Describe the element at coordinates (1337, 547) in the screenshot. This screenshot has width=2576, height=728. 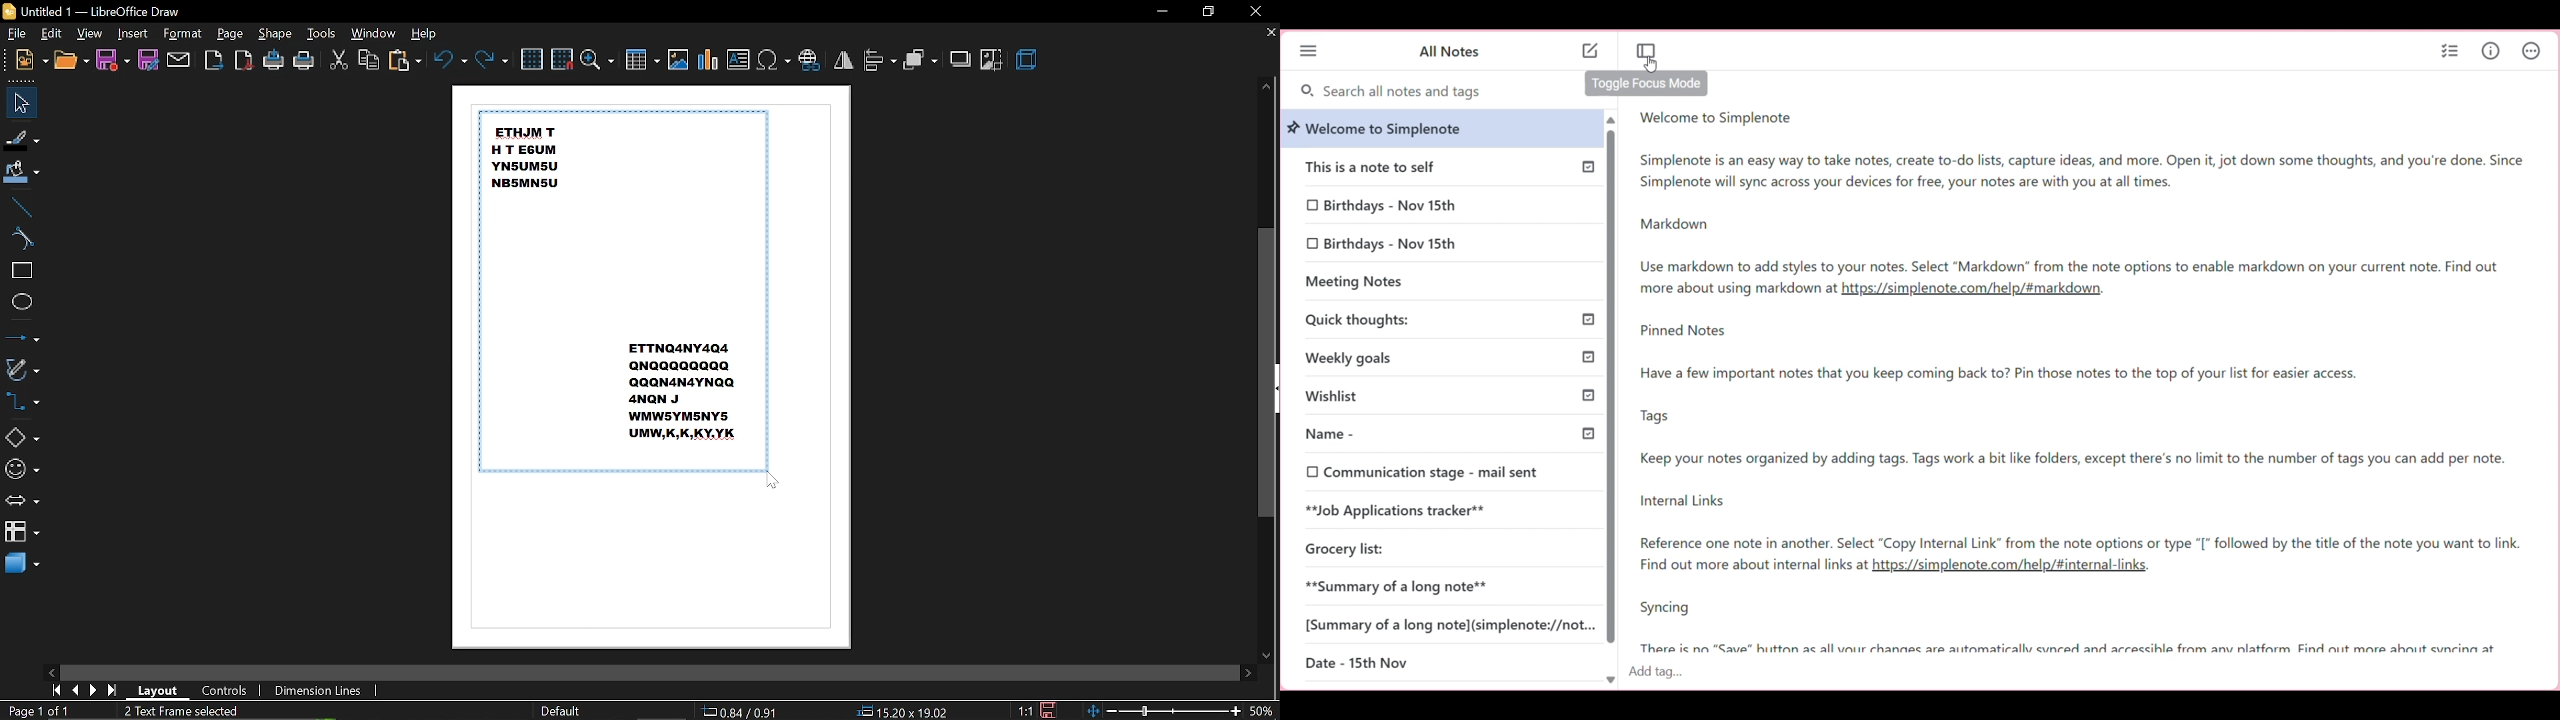
I see `Grocery list:` at that location.